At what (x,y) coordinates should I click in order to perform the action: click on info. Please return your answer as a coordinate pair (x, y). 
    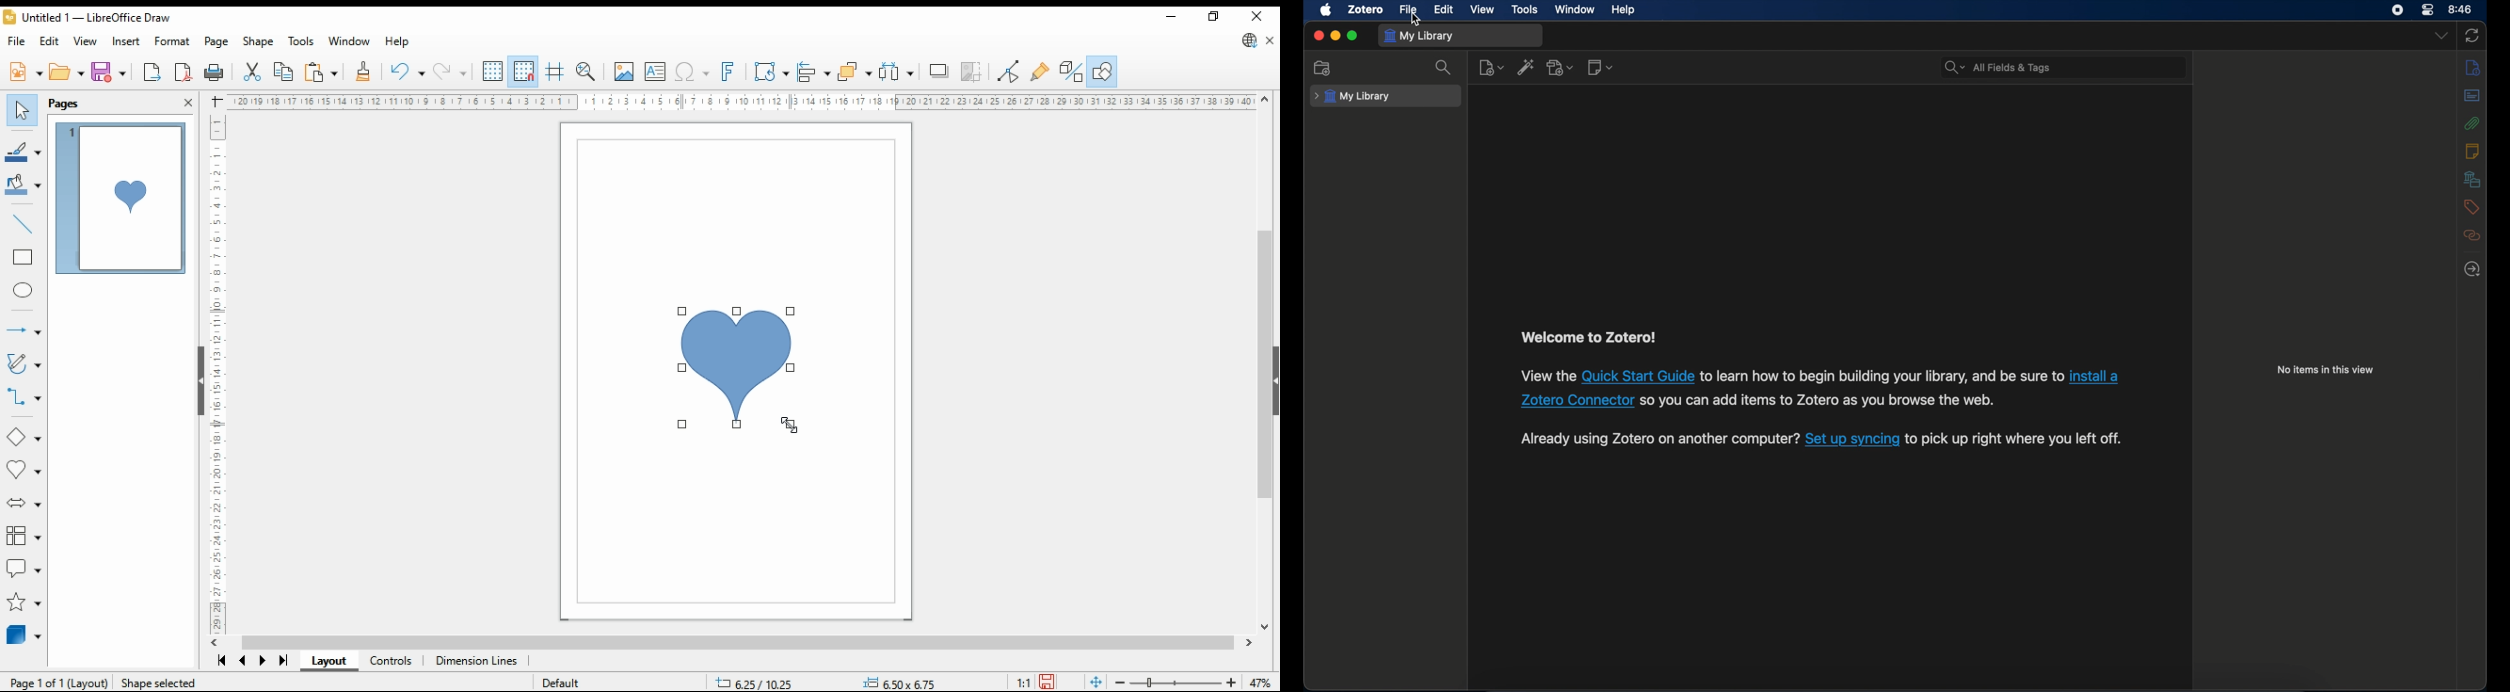
    Looking at the image, I should click on (2474, 67).